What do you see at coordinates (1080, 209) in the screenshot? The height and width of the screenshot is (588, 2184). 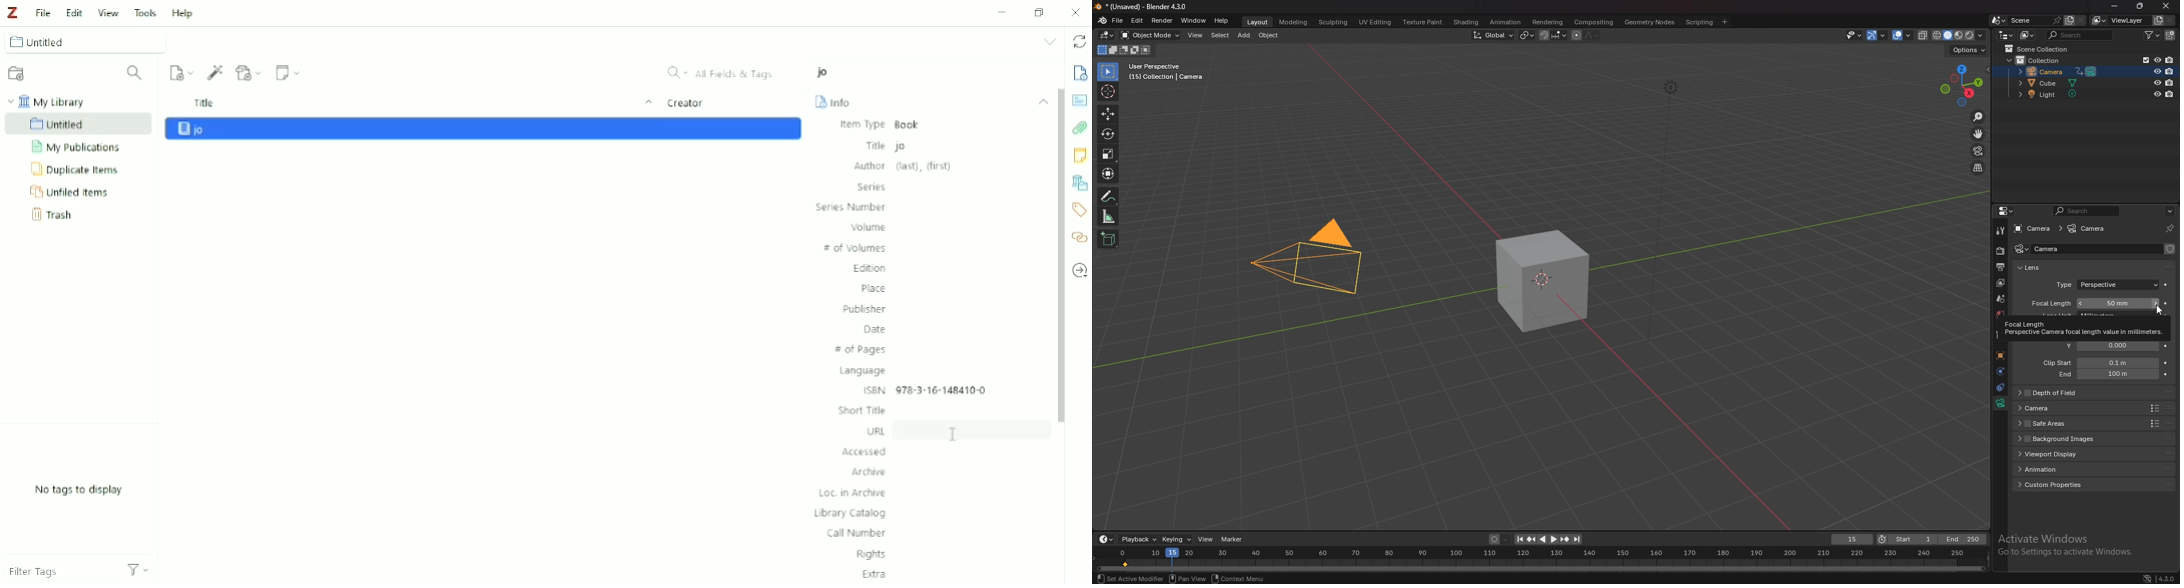 I see `Tags` at bounding box center [1080, 209].